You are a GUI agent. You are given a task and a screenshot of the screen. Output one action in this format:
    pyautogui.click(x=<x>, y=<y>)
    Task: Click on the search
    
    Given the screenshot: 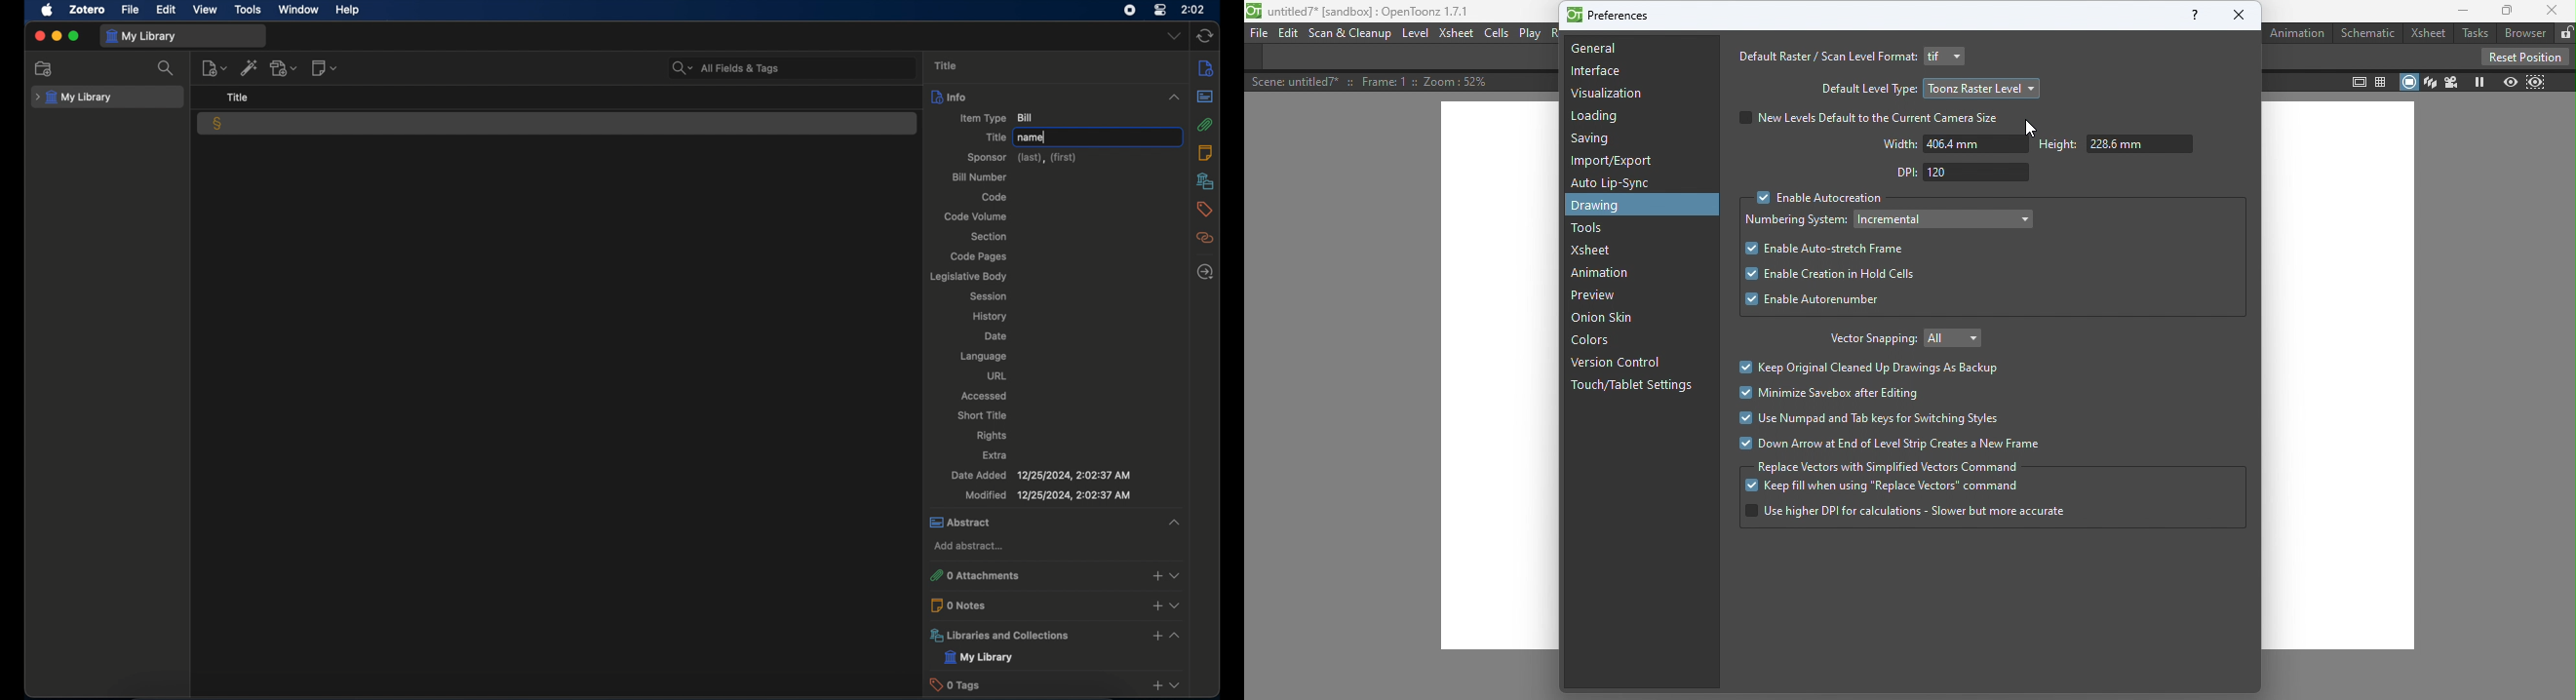 What is the action you would take?
    pyautogui.click(x=166, y=67)
    